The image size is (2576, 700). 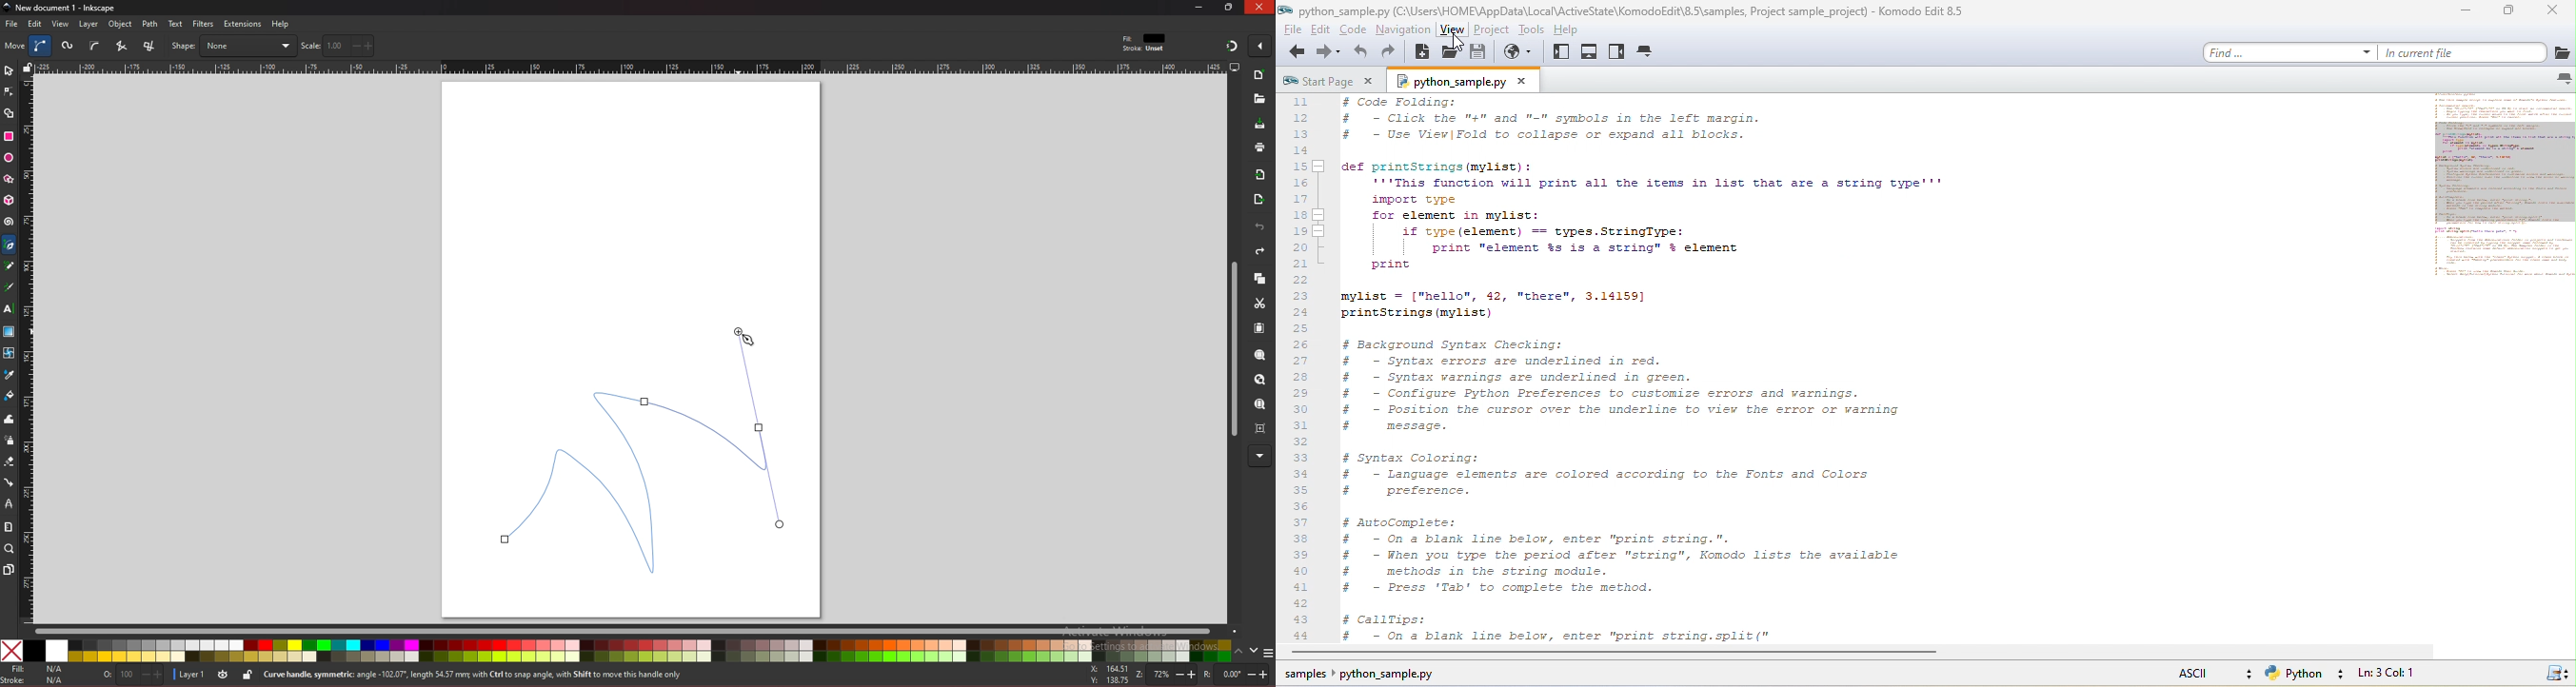 I want to click on lpe, so click(x=9, y=503).